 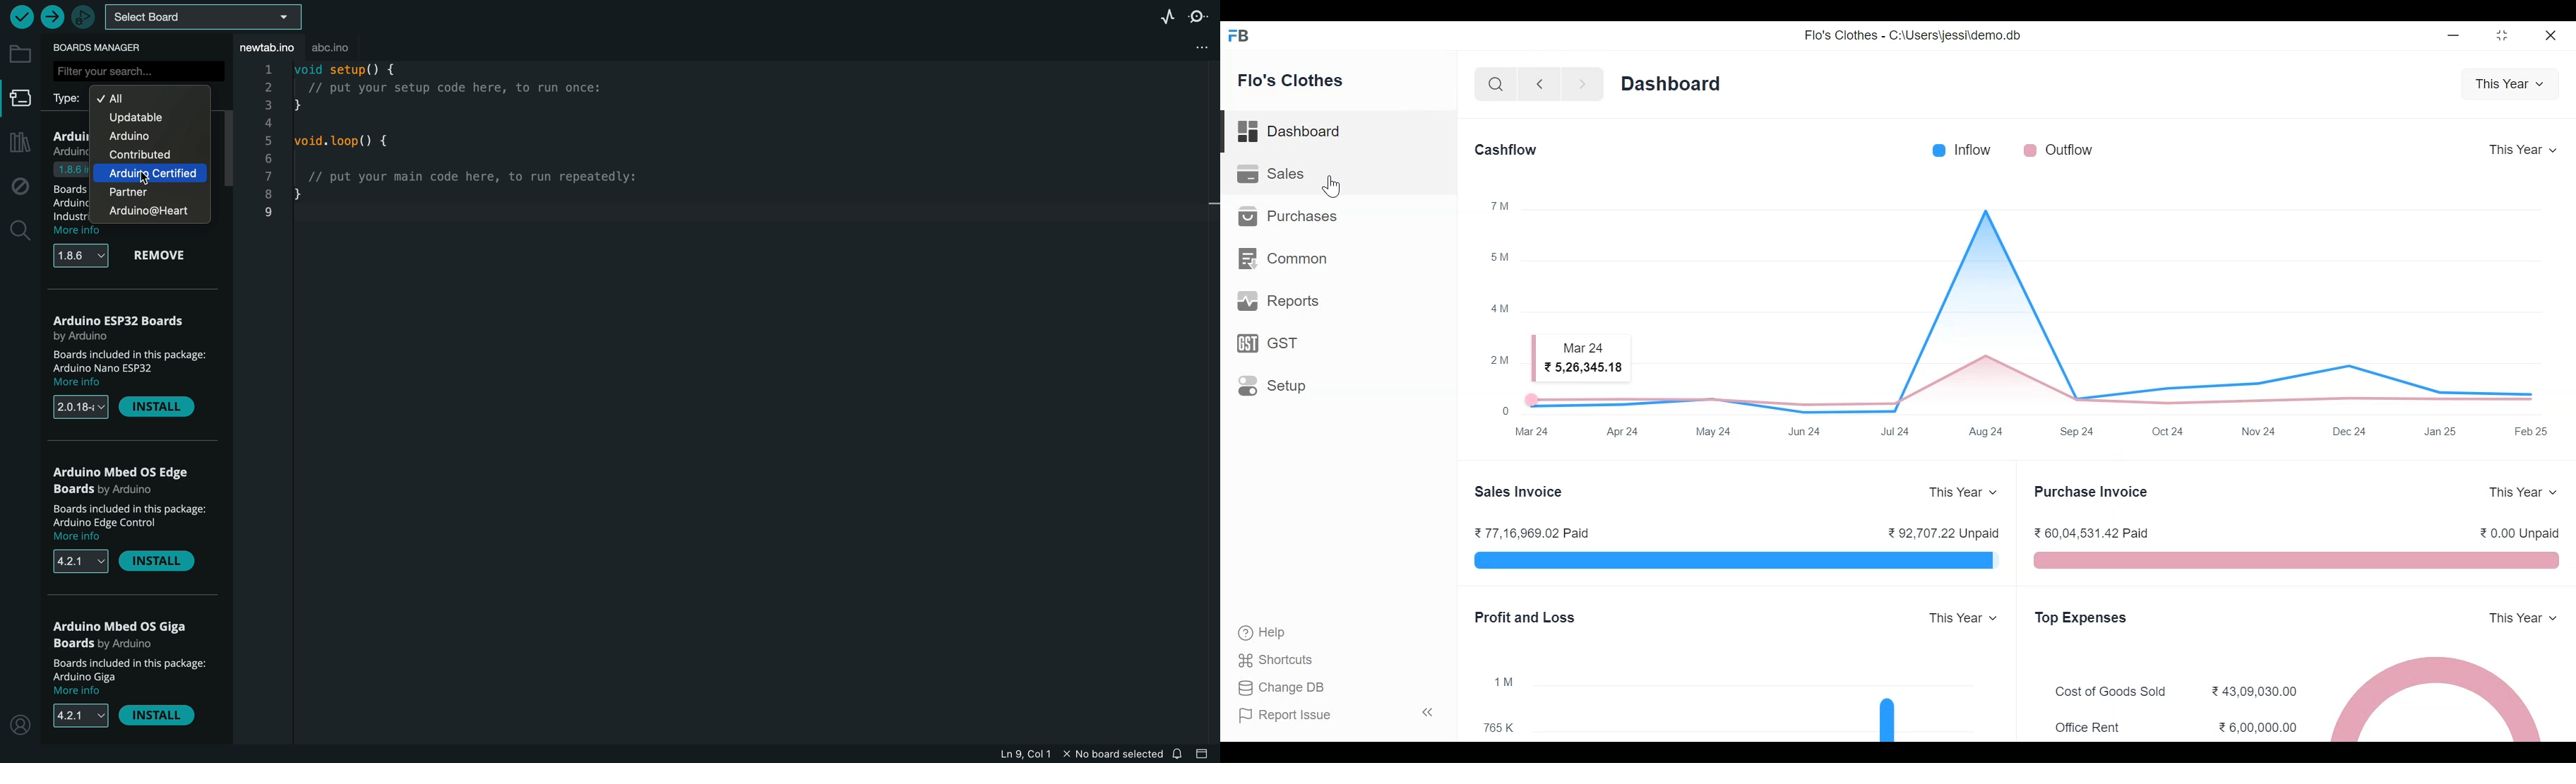 What do you see at coordinates (1582, 84) in the screenshot?
I see `Navigate Forward` at bounding box center [1582, 84].